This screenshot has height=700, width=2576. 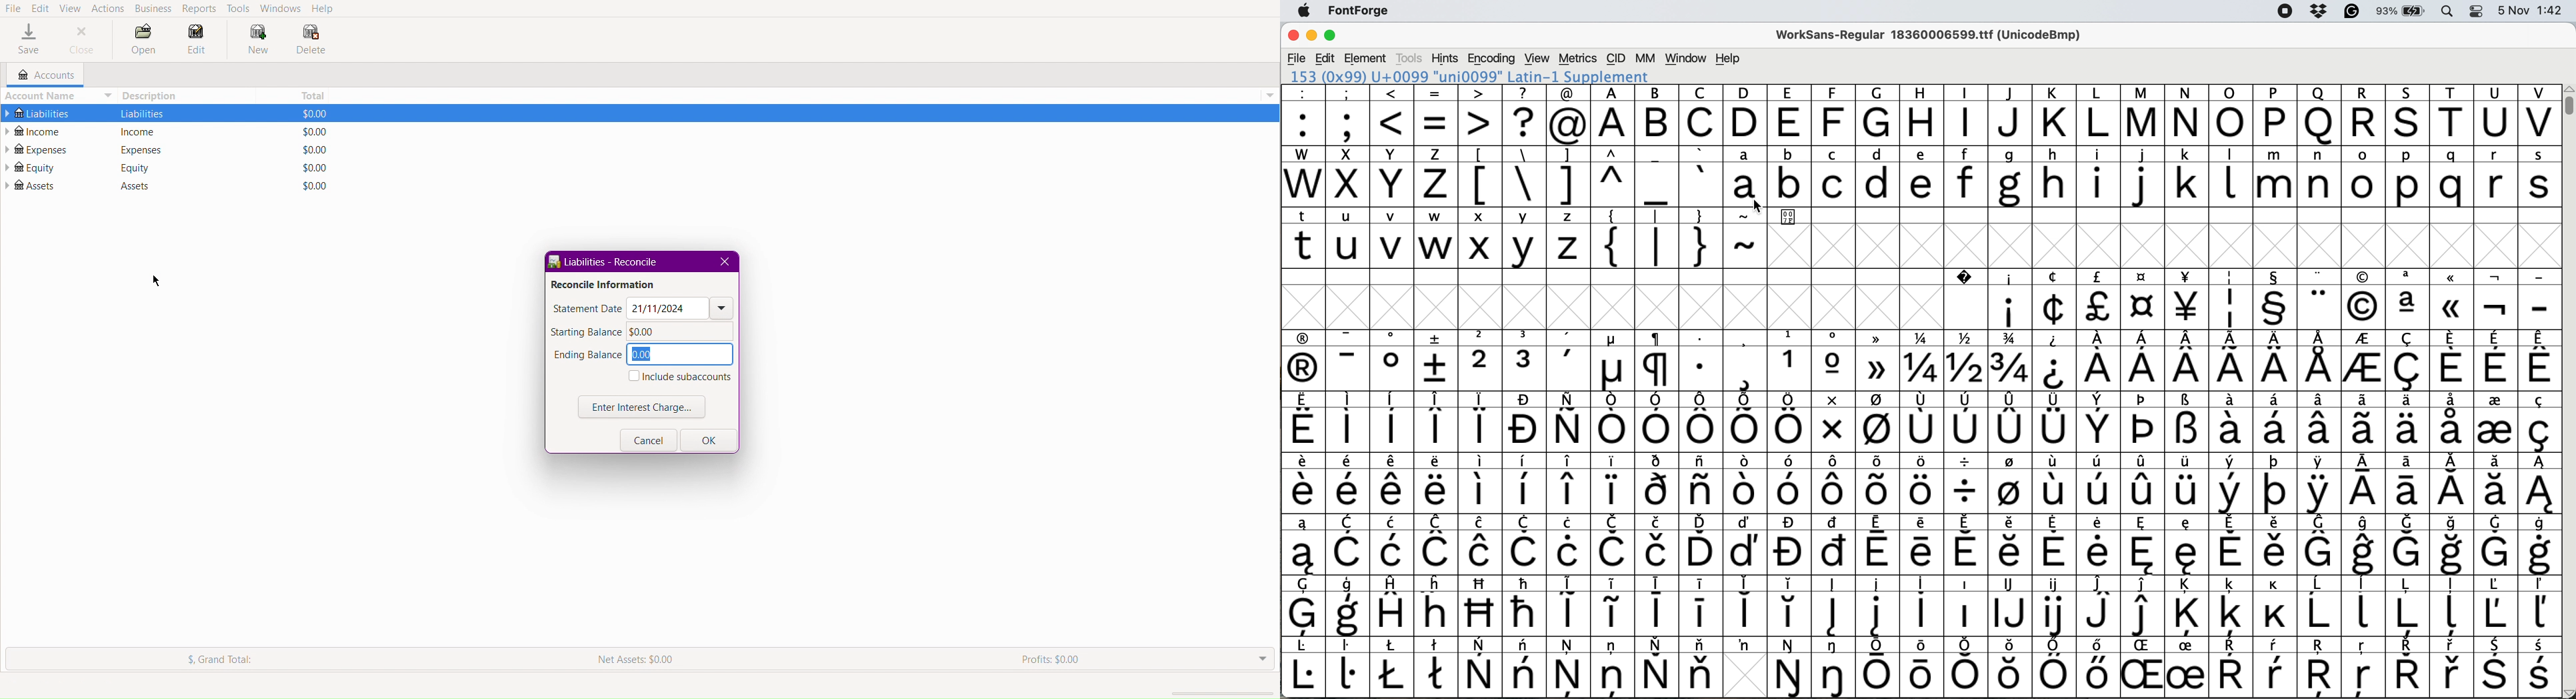 I want to click on symbol, so click(x=1659, y=421).